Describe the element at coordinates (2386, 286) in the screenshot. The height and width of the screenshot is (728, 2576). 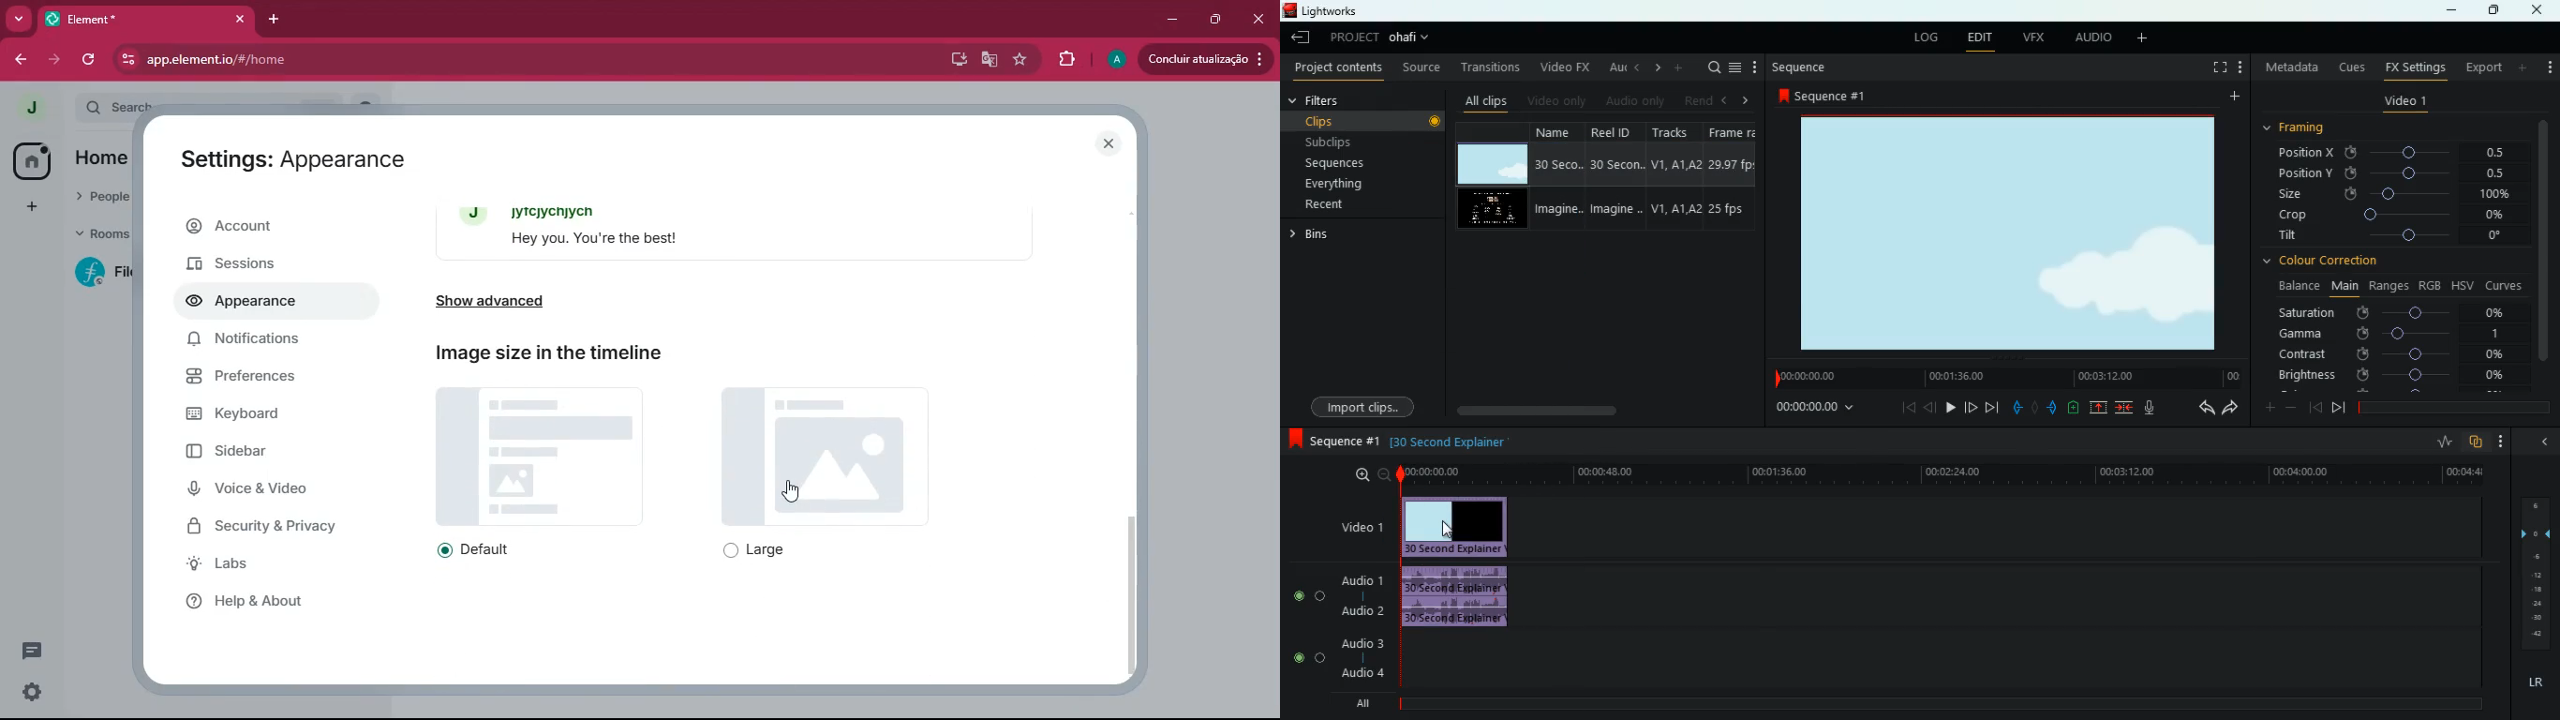
I see `ranges` at that location.